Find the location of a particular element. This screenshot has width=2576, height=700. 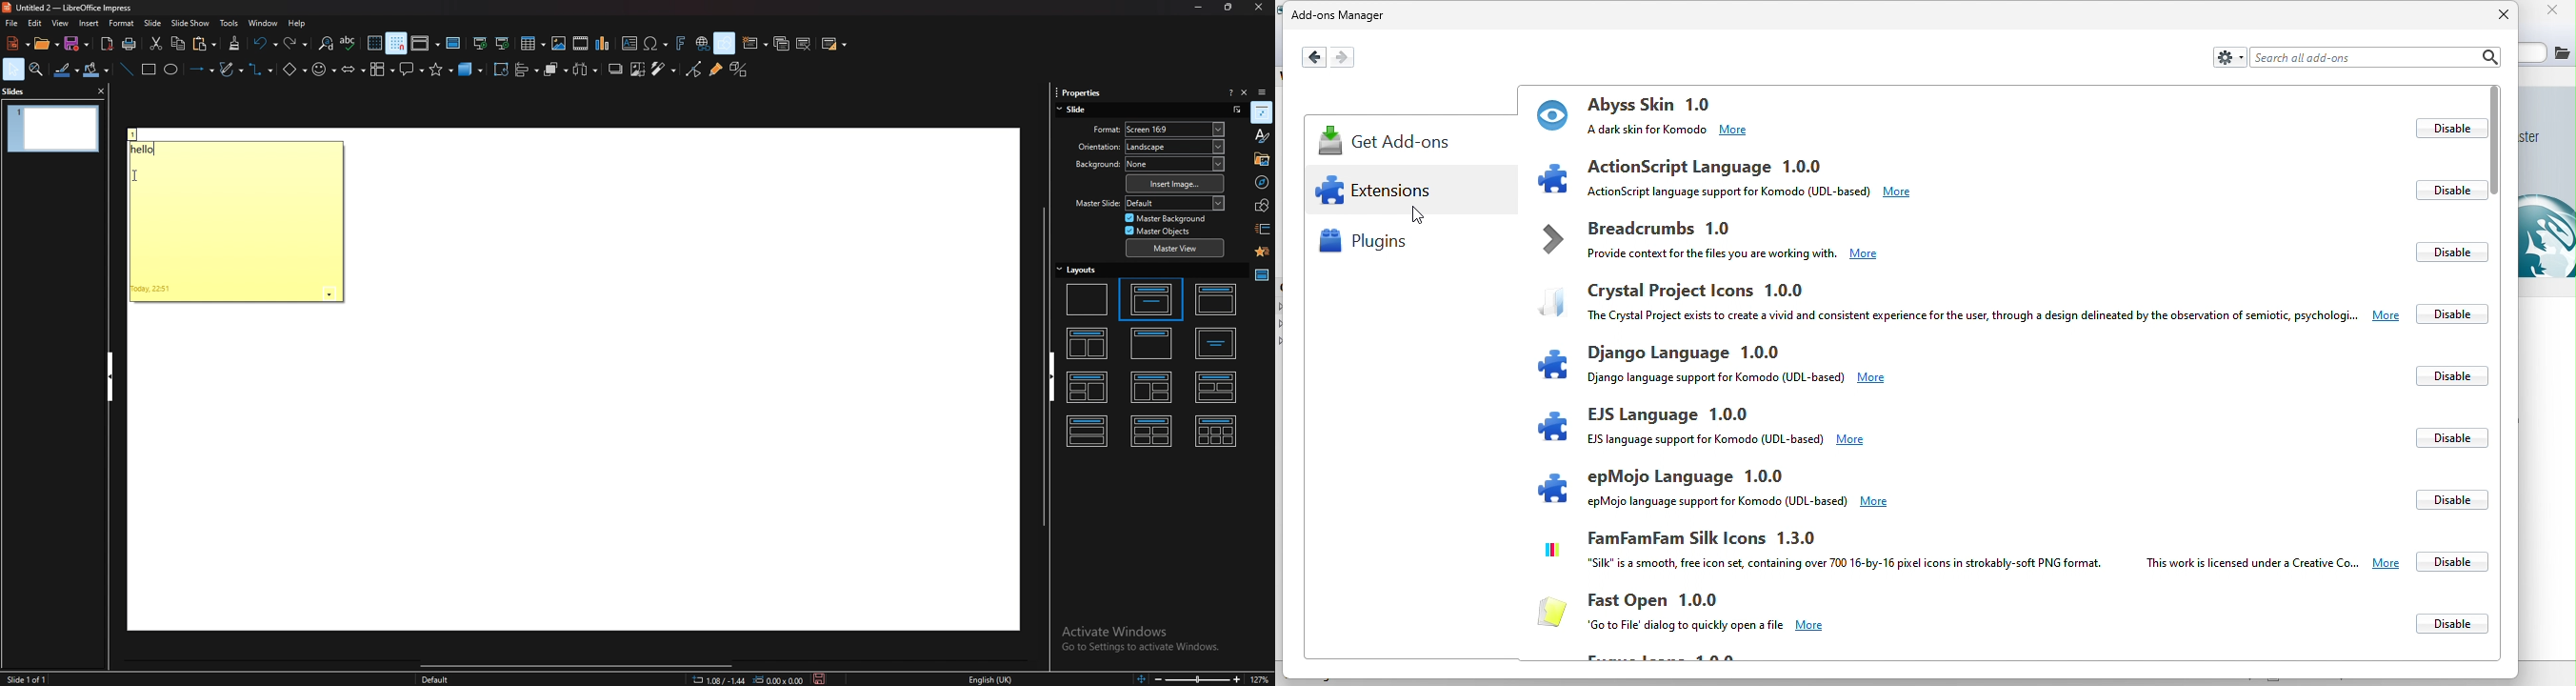

cursor location 1.08x-1.44 is located at coordinates (719, 679).